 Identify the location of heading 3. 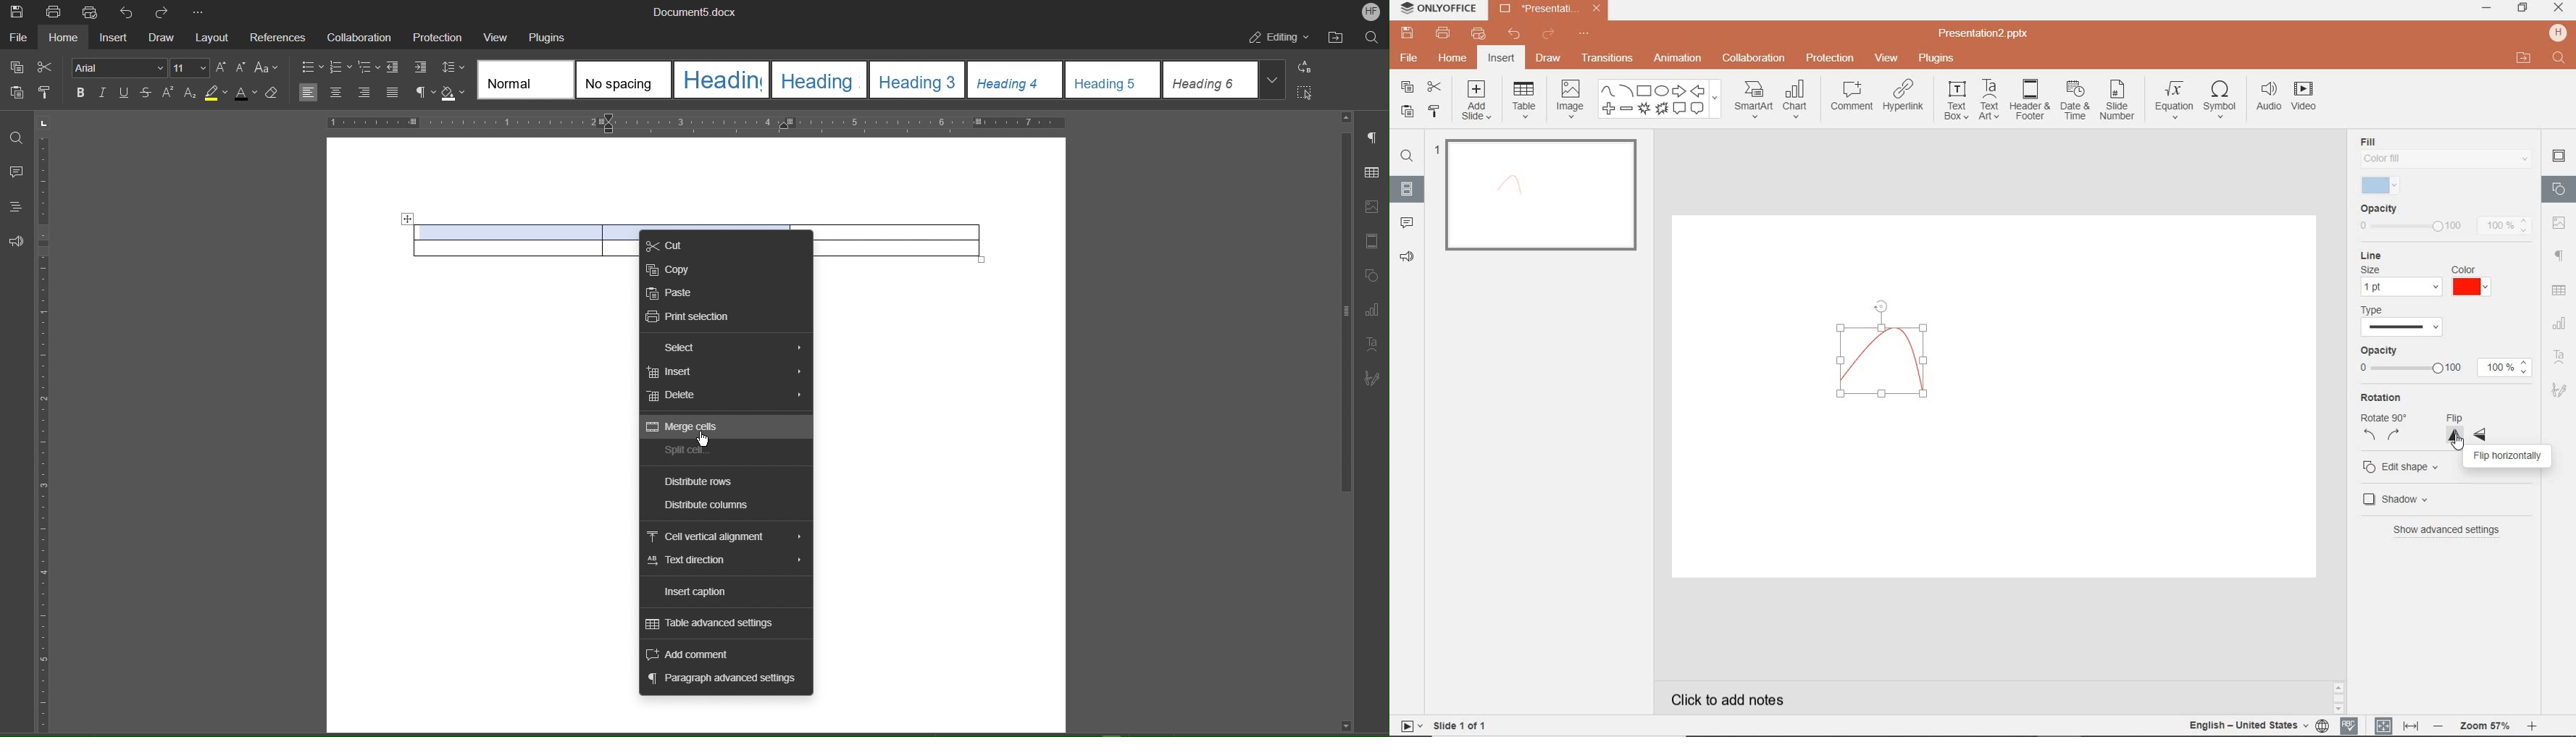
(918, 80).